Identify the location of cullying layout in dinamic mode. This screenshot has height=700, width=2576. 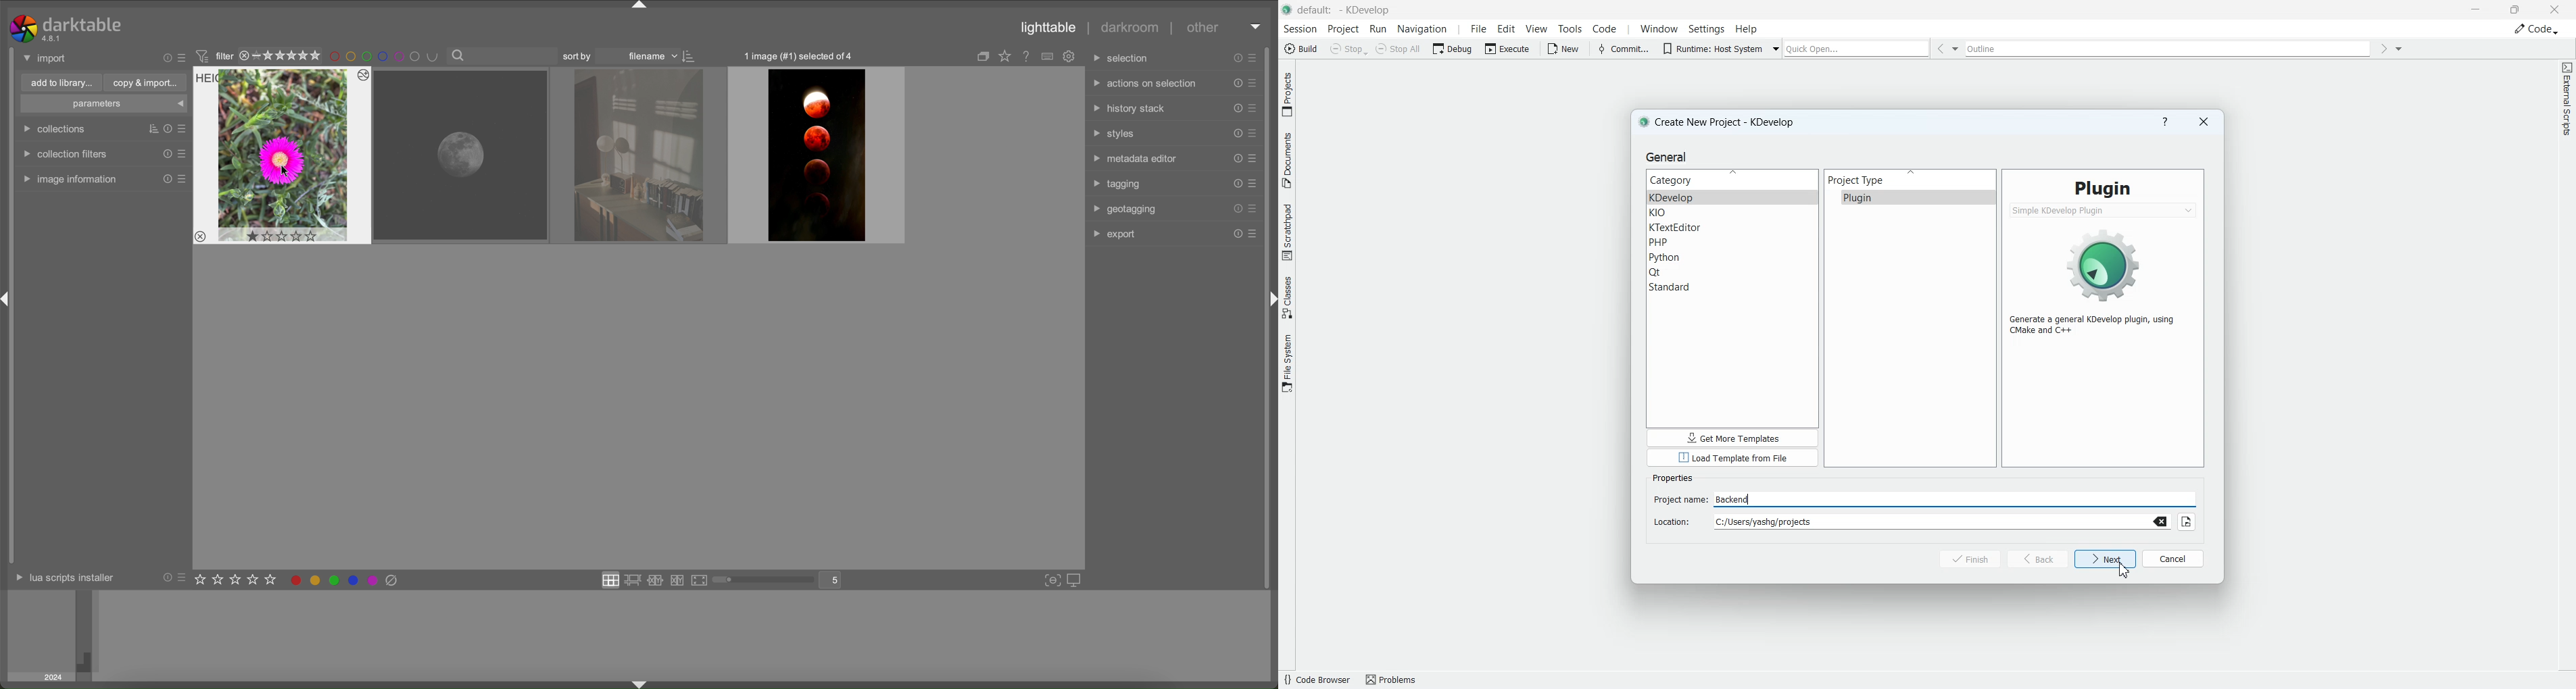
(677, 580).